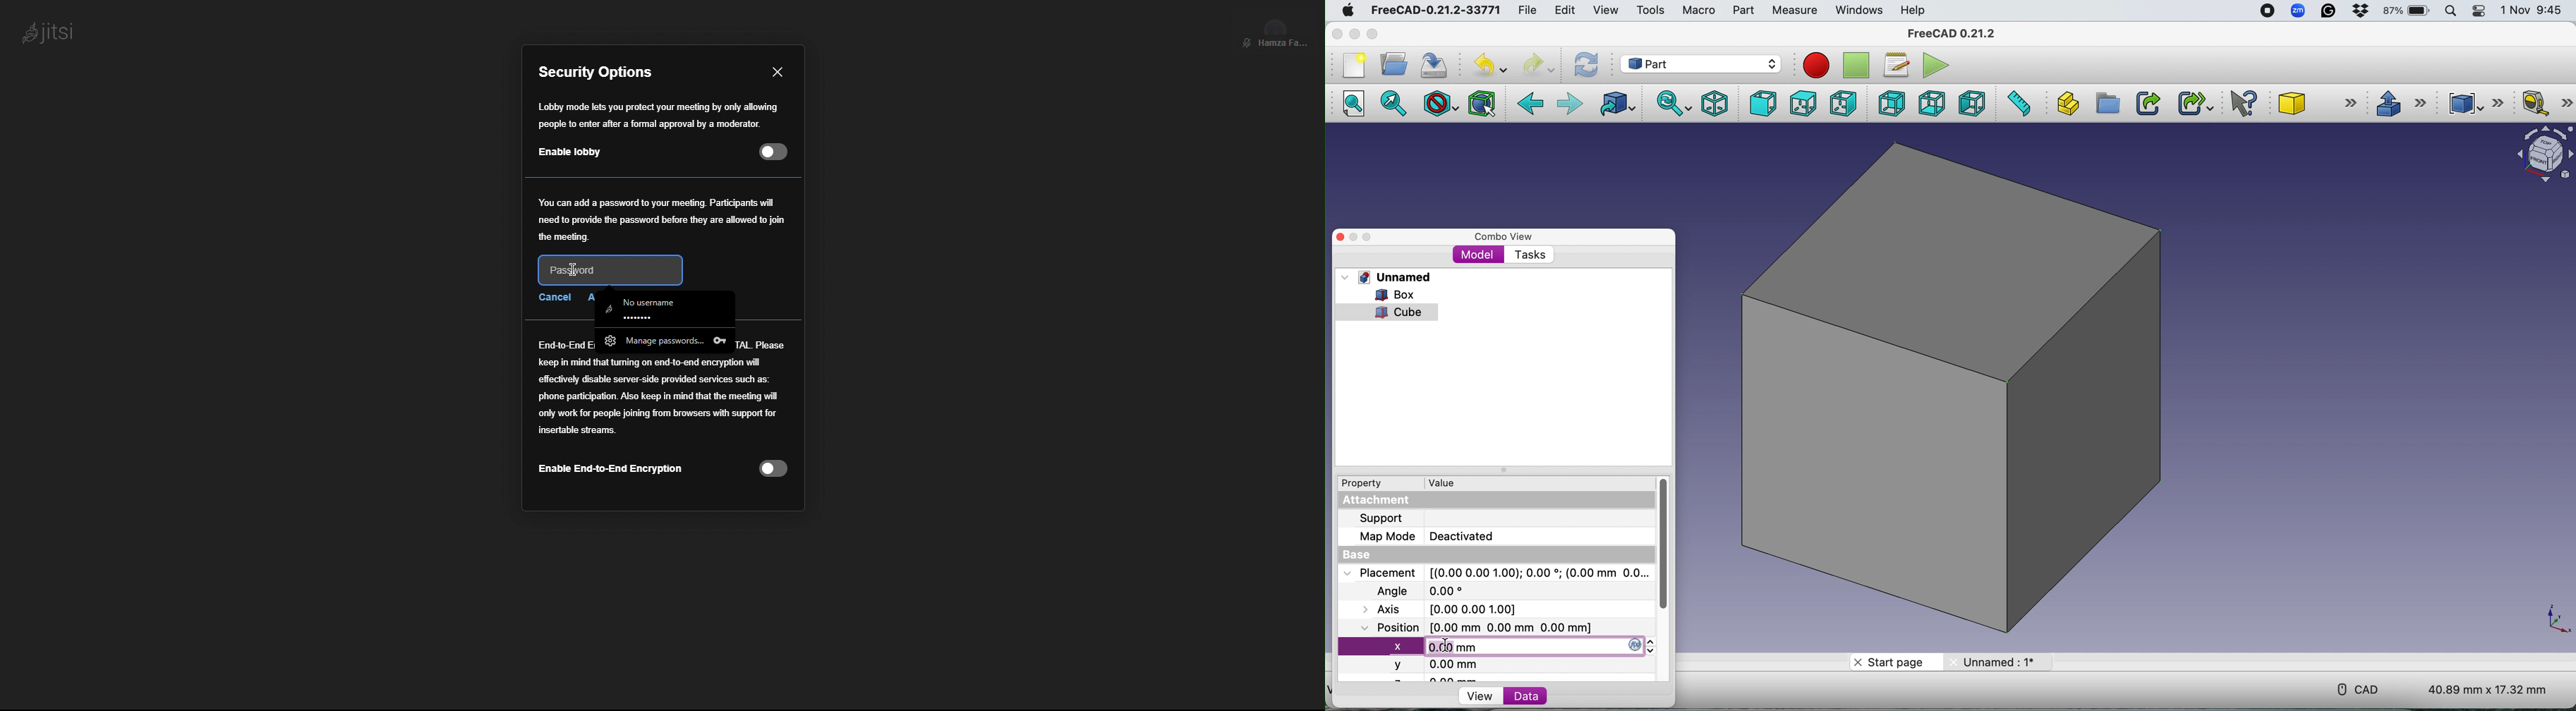 The height and width of the screenshot is (728, 2576). Describe the element at coordinates (658, 130) in the screenshot. I see `Enable Lobby` at that location.